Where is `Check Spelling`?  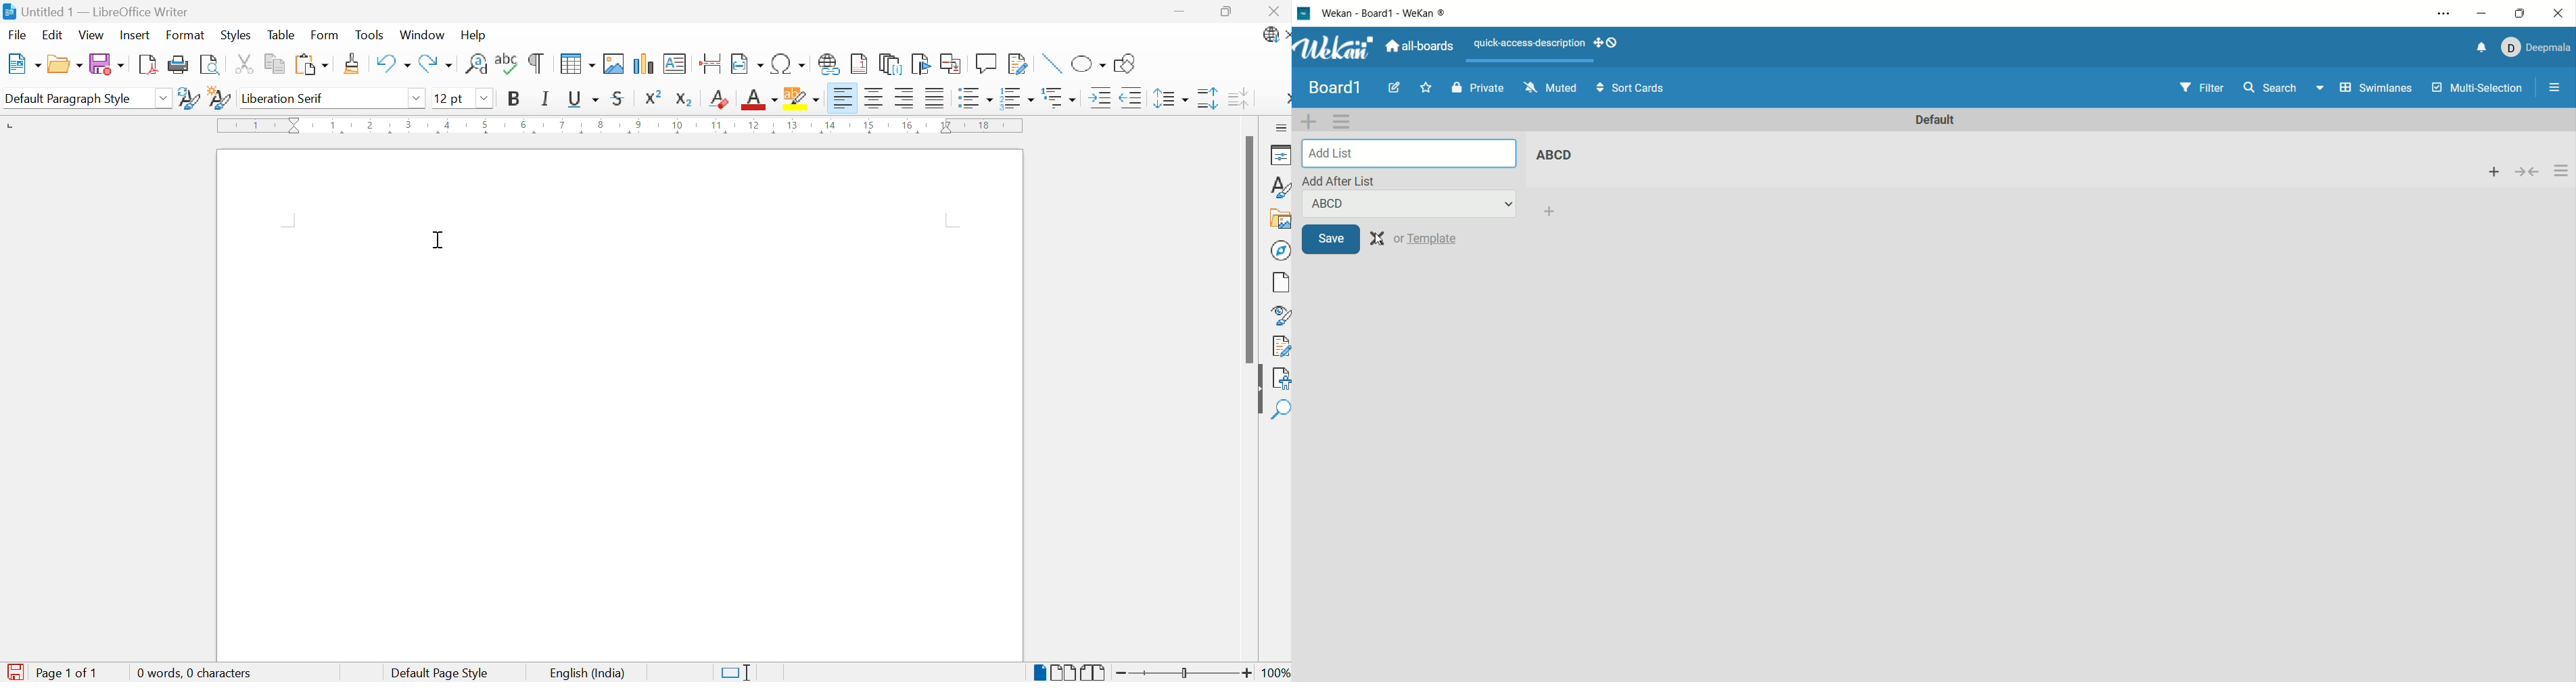 Check Spelling is located at coordinates (507, 66).